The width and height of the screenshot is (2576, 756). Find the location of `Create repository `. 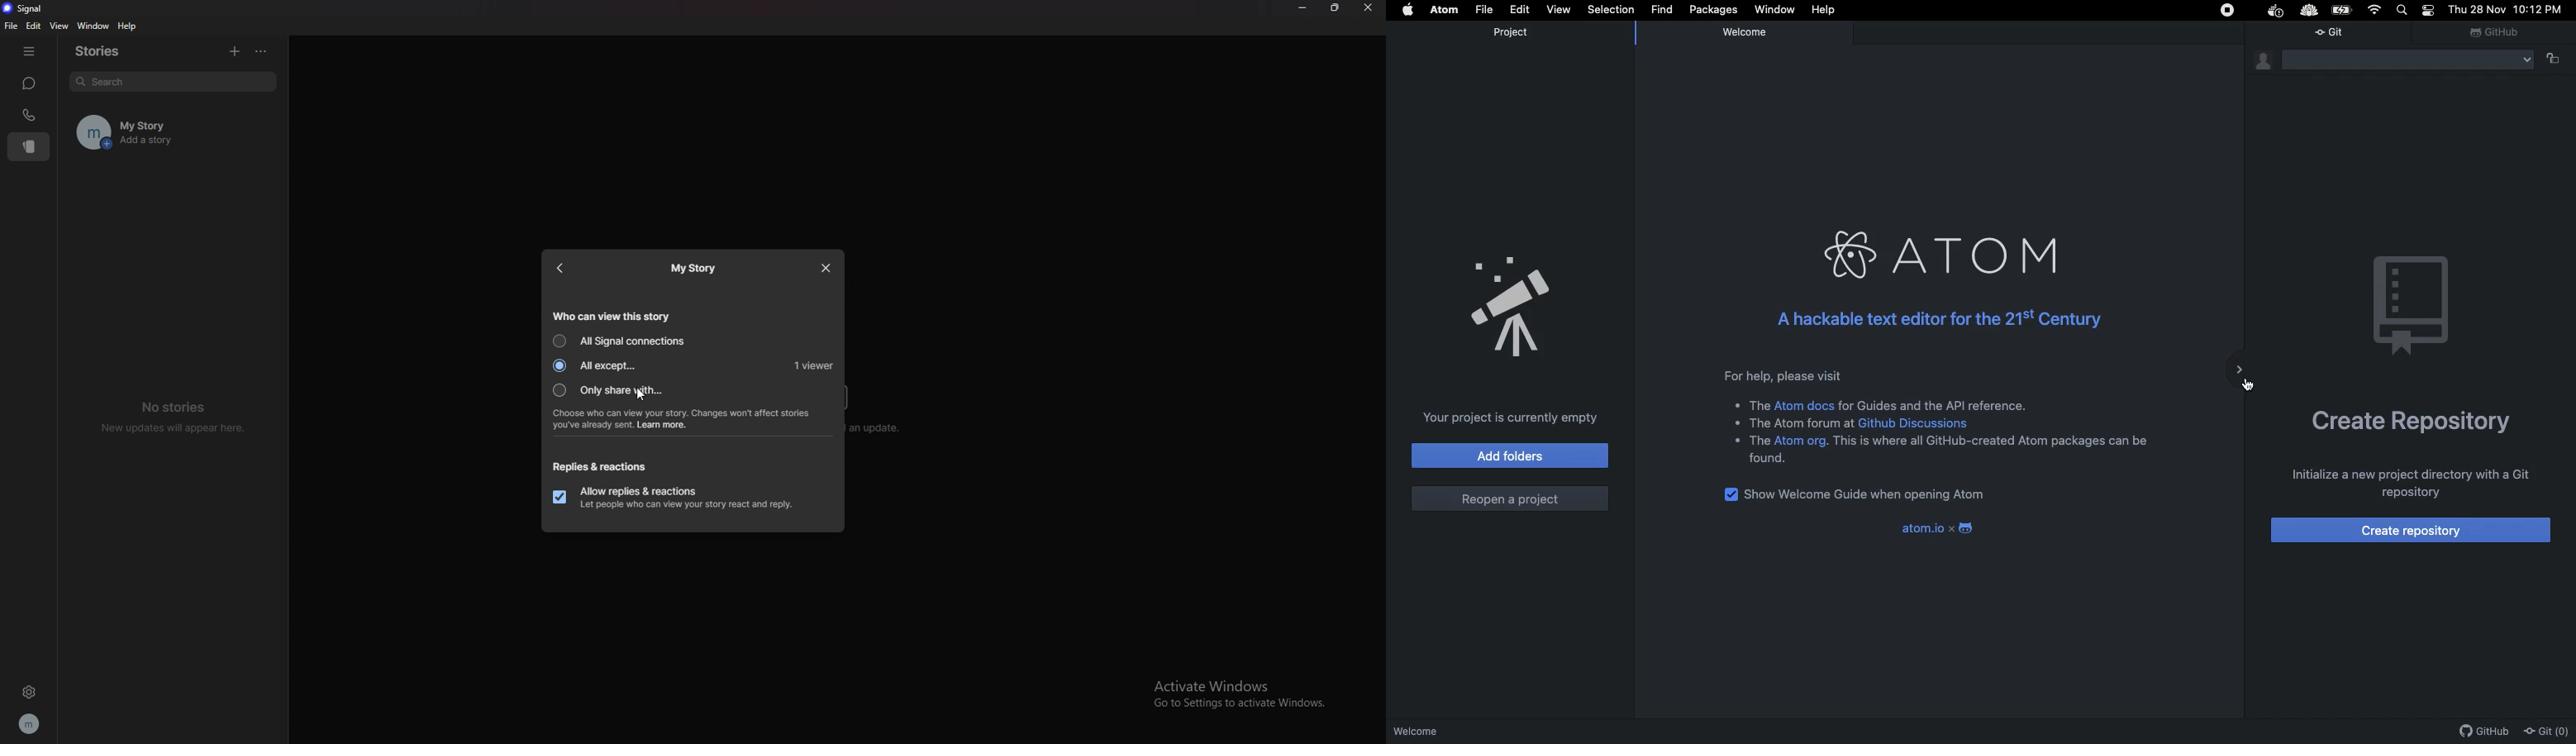

Create repository  is located at coordinates (2411, 529).